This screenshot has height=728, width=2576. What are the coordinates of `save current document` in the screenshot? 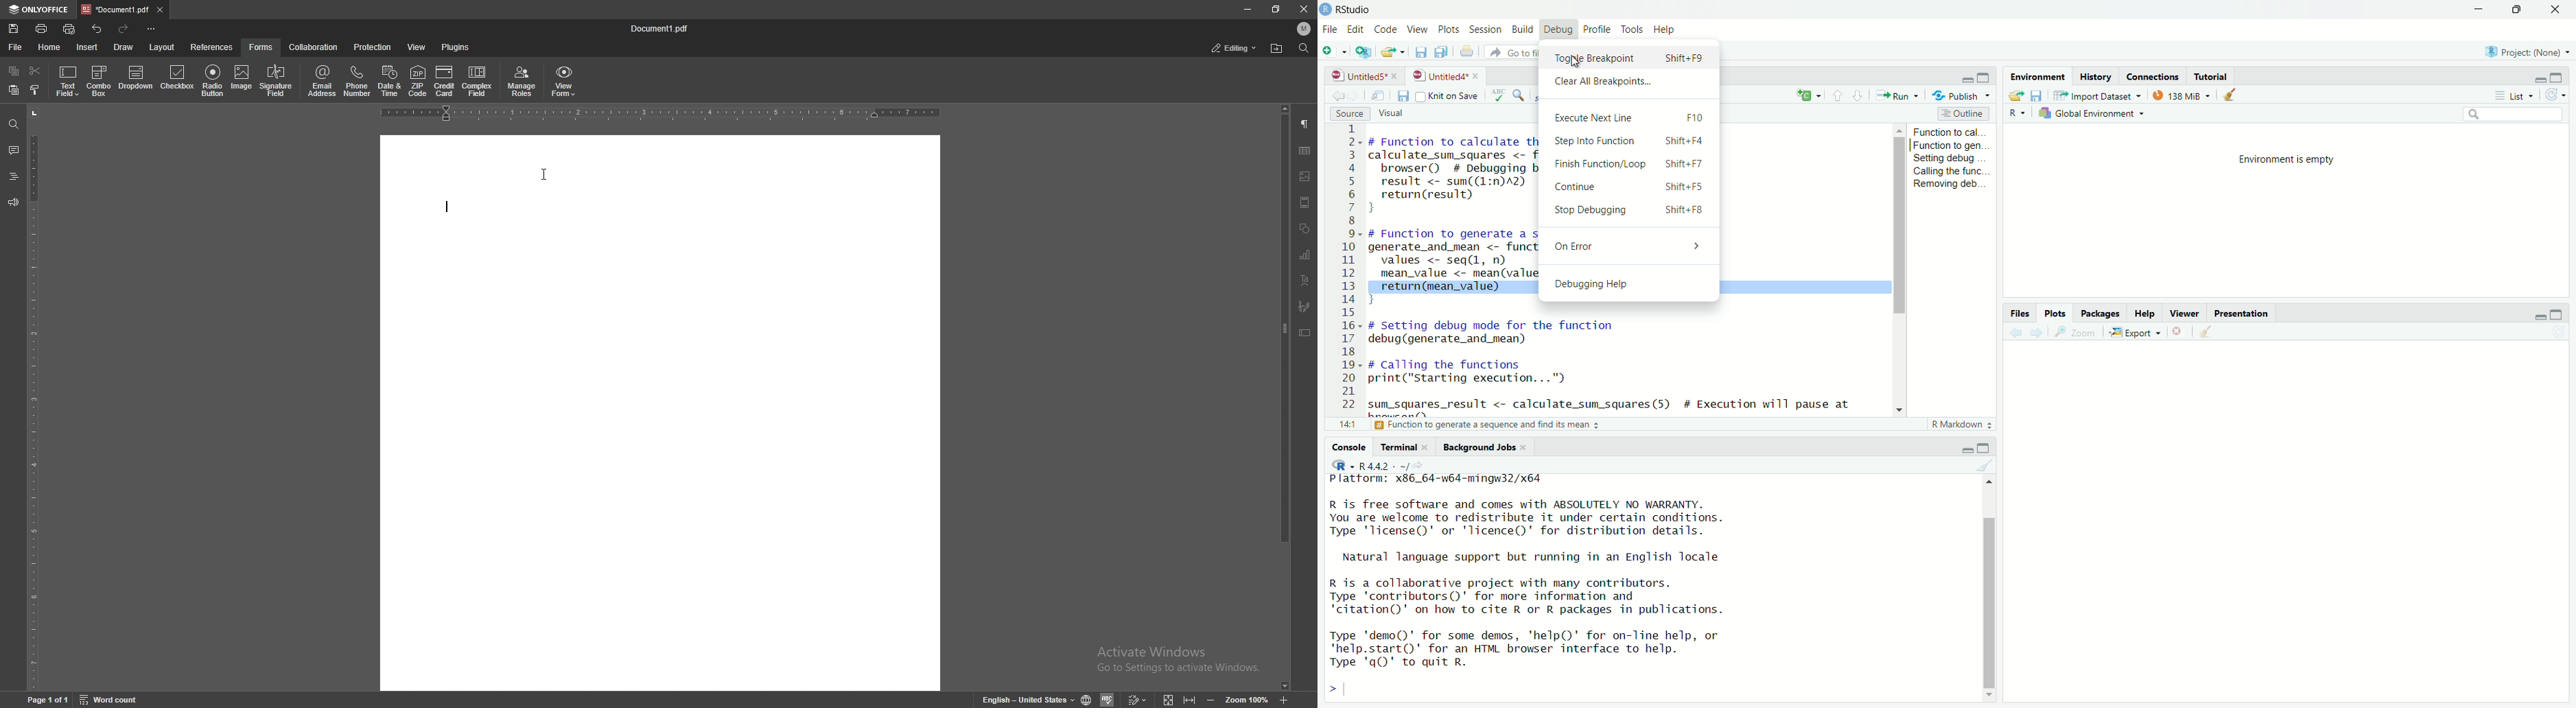 It's located at (1402, 95).